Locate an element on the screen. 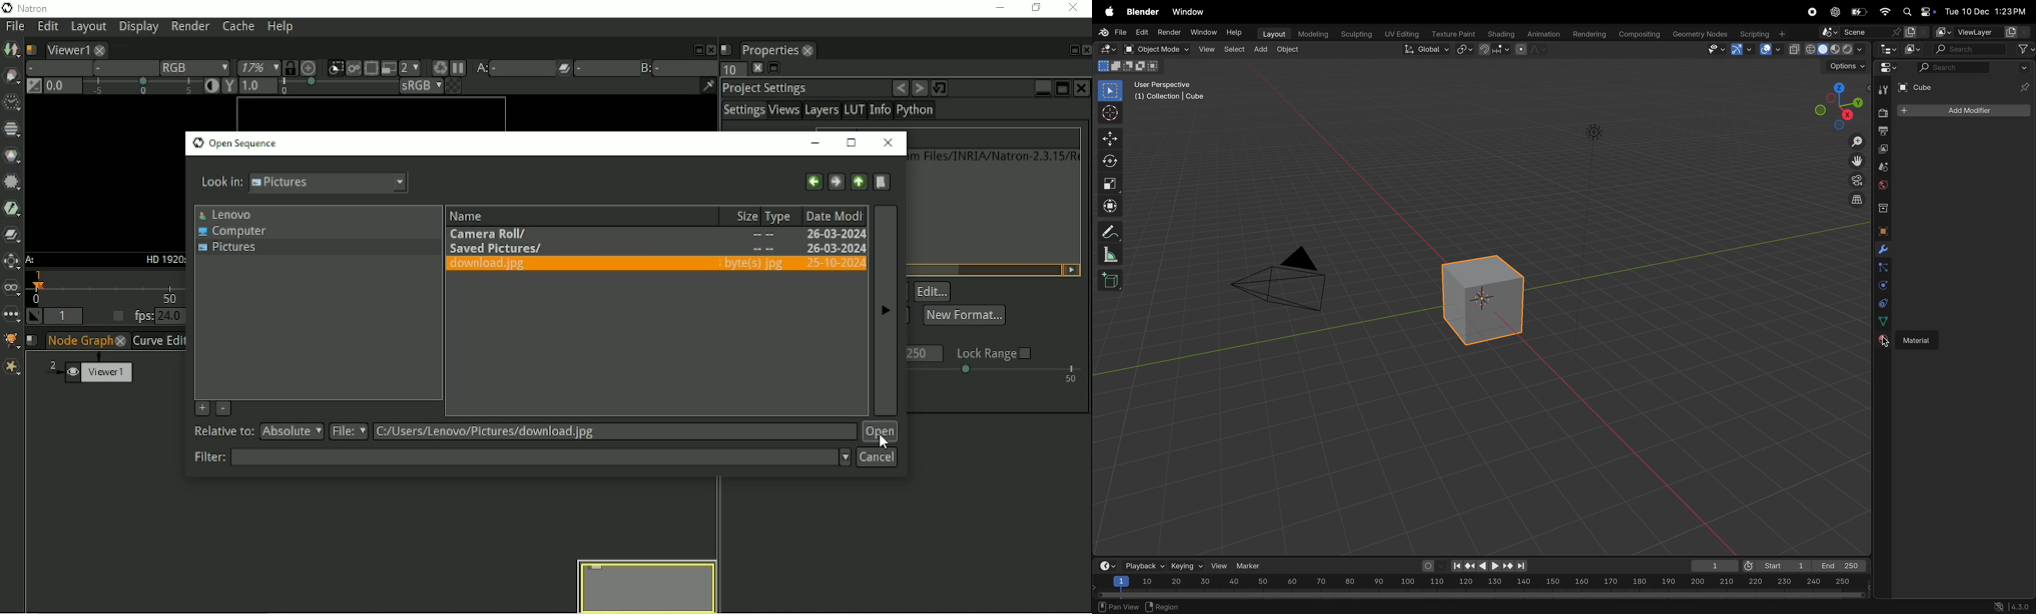  Horizontal scrollbar is located at coordinates (927, 269).